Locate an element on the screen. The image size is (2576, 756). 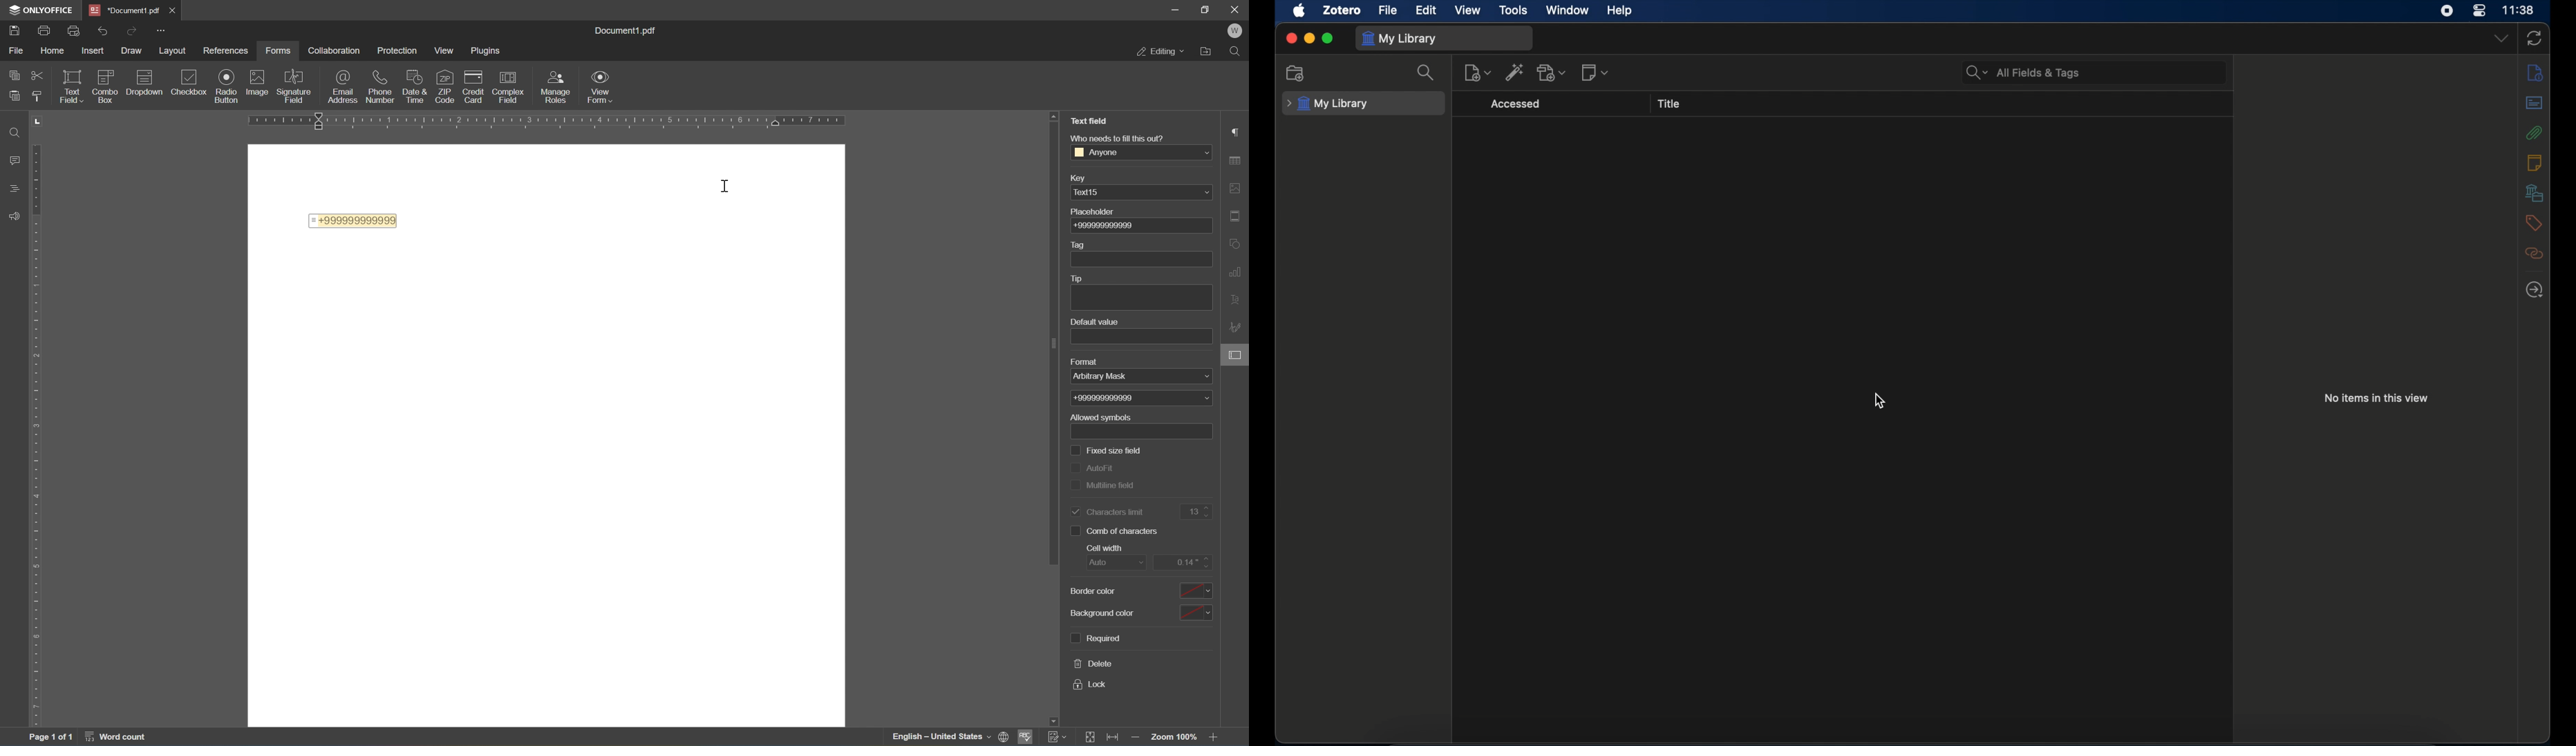
libraries is located at coordinates (2534, 192).